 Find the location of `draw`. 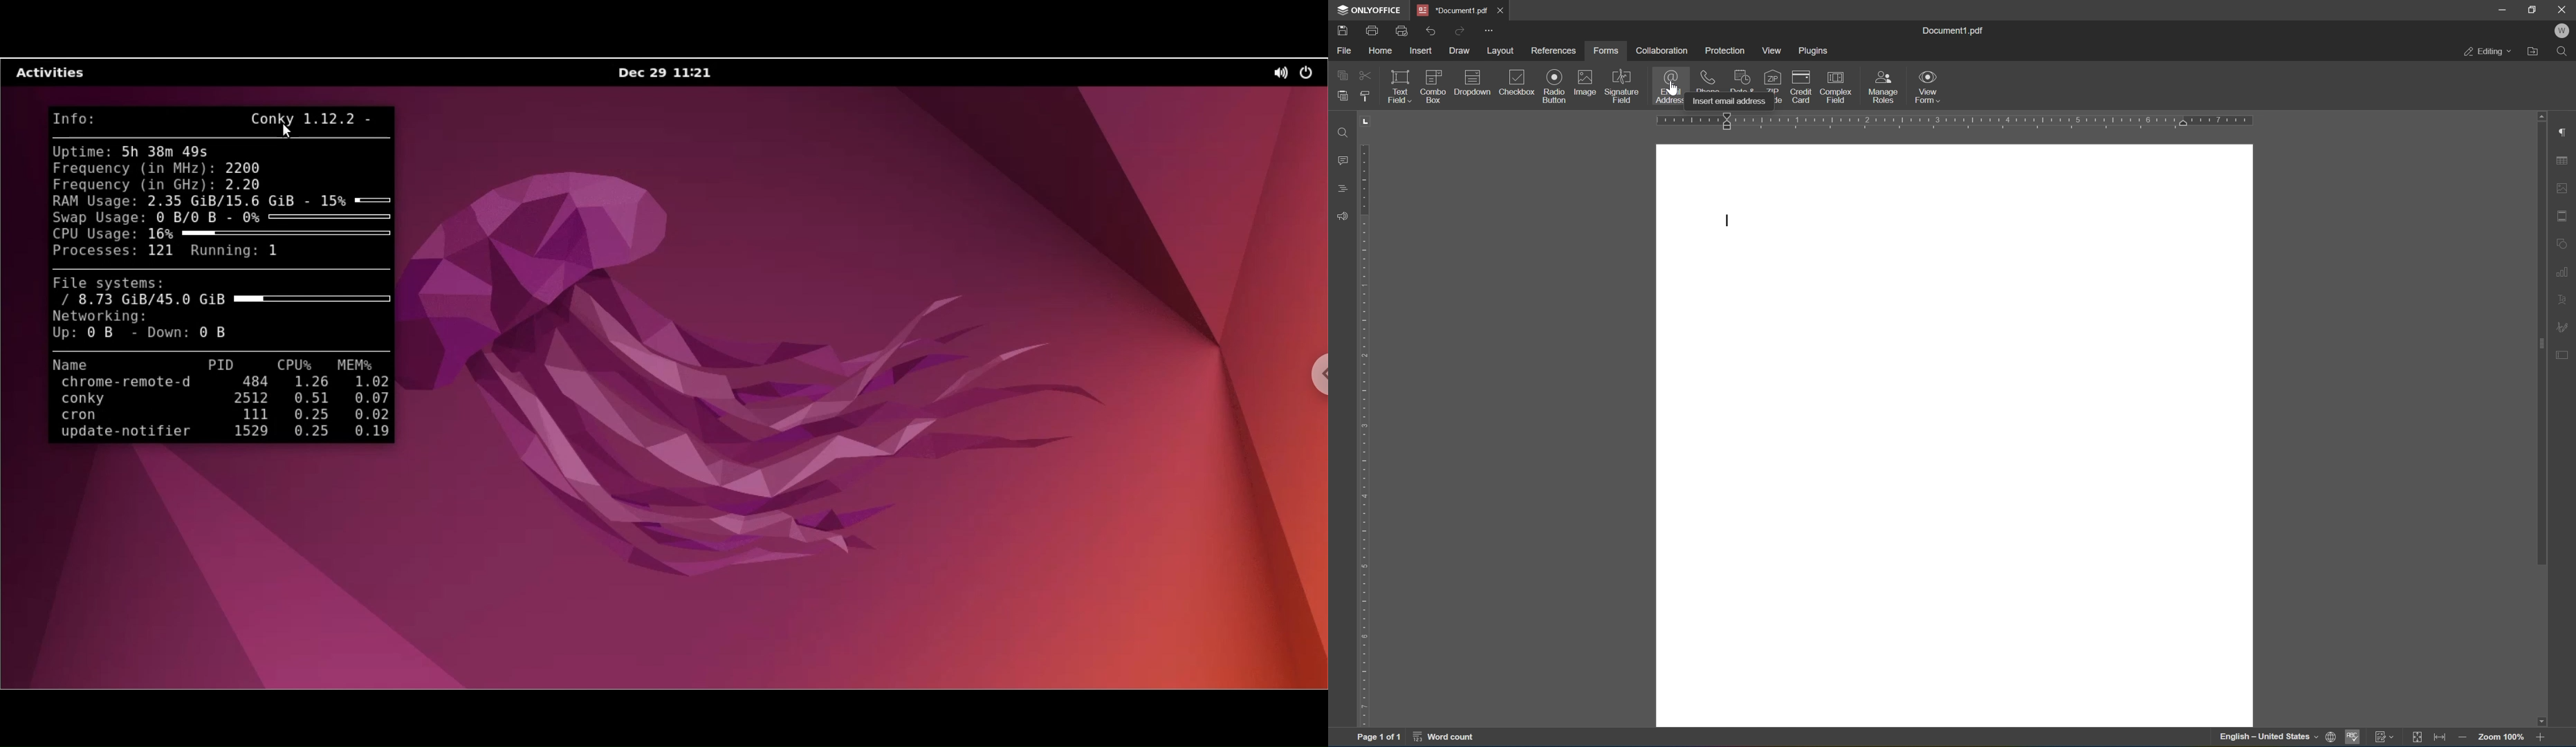

draw is located at coordinates (1462, 52).